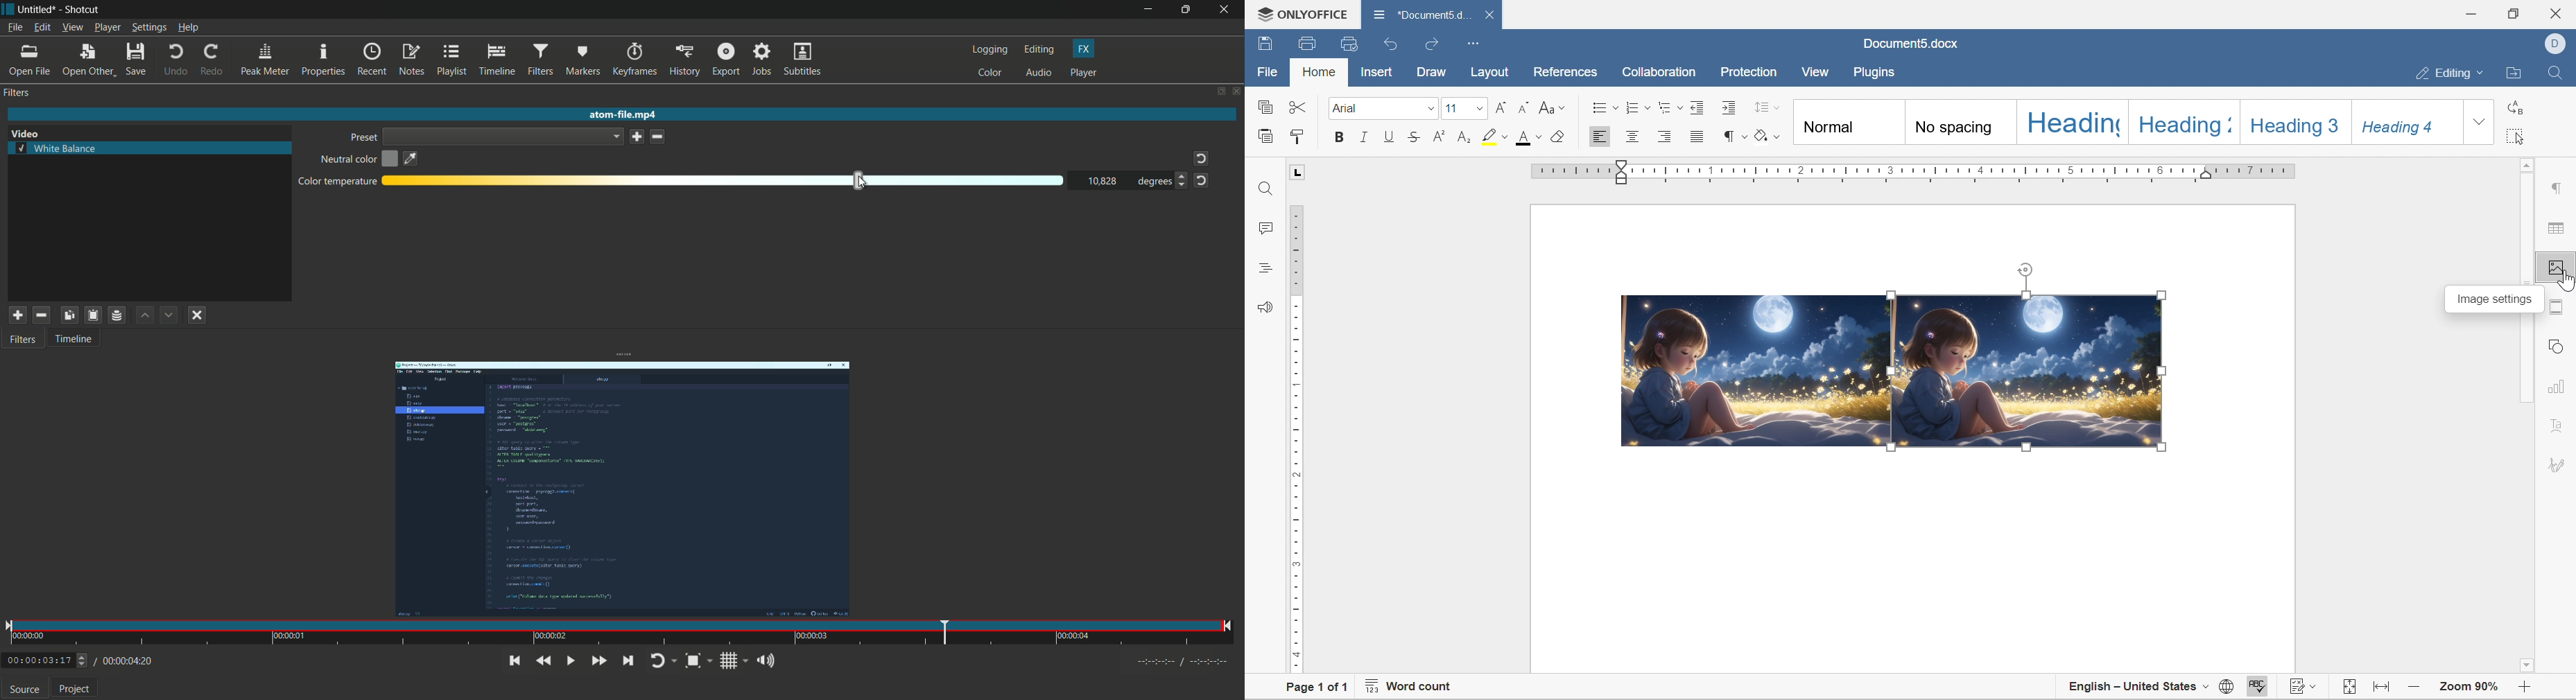 The image size is (2576, 700). What do you see at coordinates (1265, 227) in the screenshot?
I see `comments` at bounding box center [1265, 227].